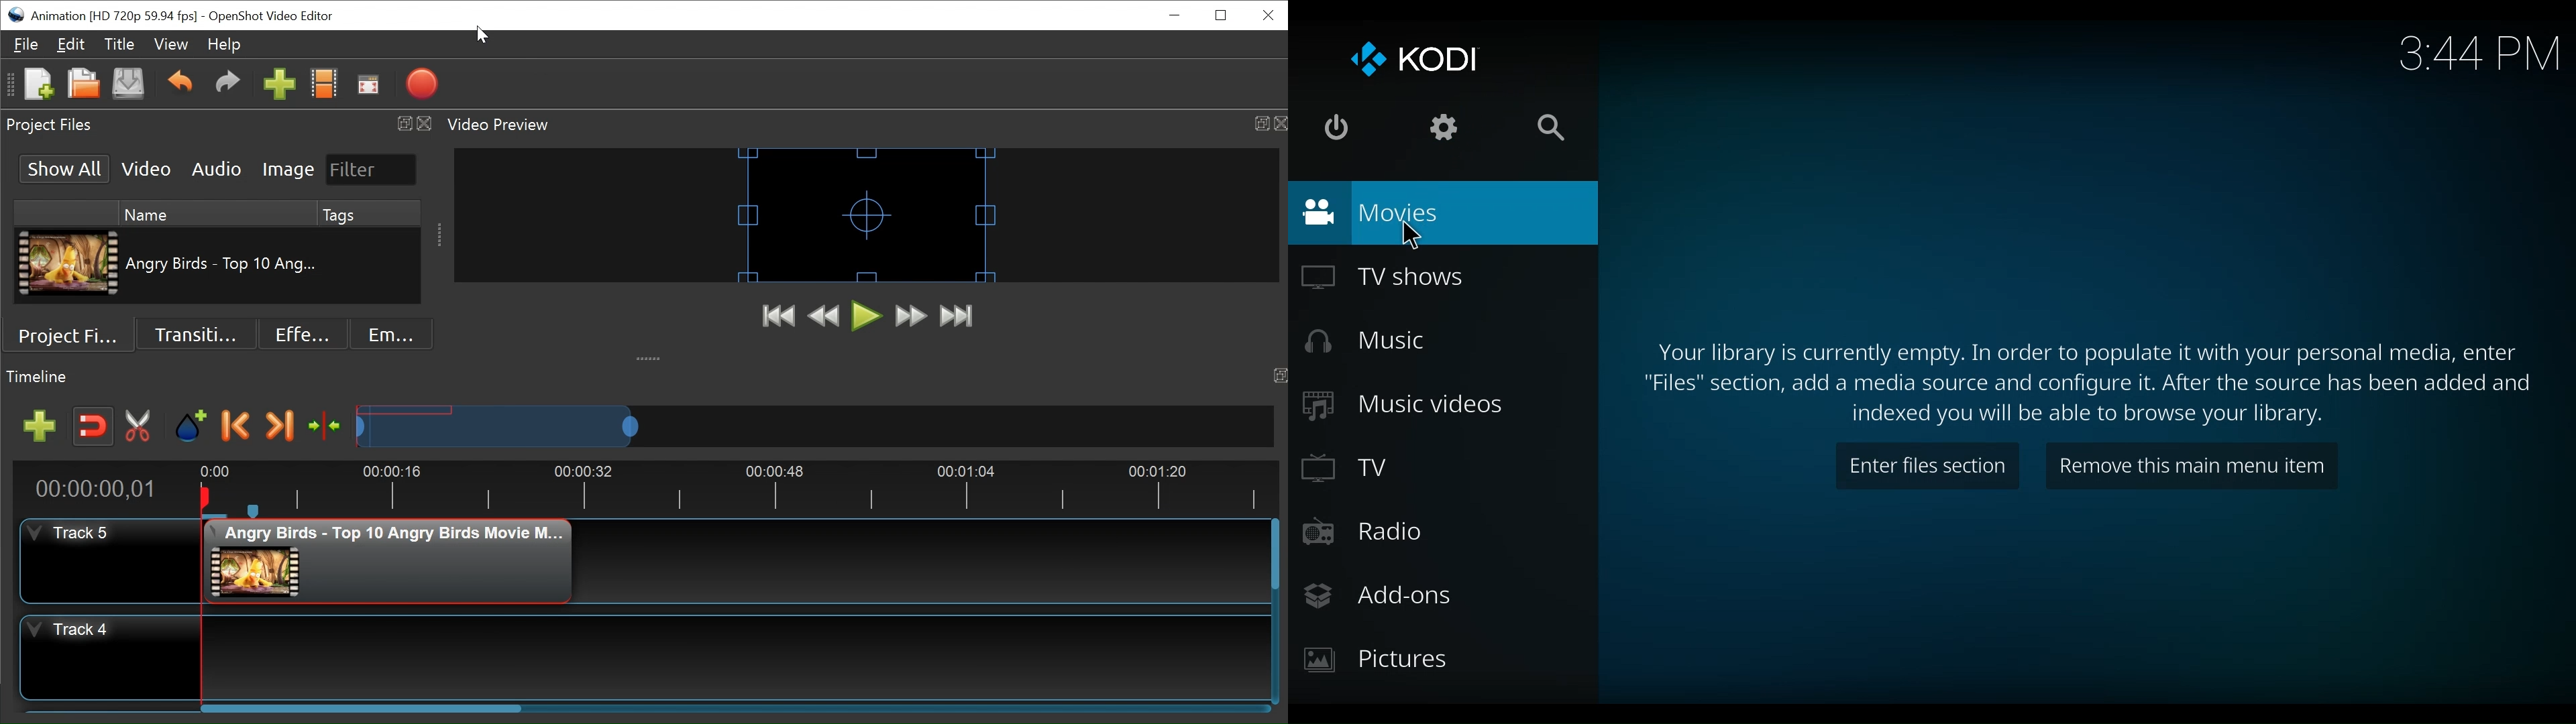  What do you see at coordinates (119, 46) in the screenshot?
I see `Title` at bounding box center [119, 46].